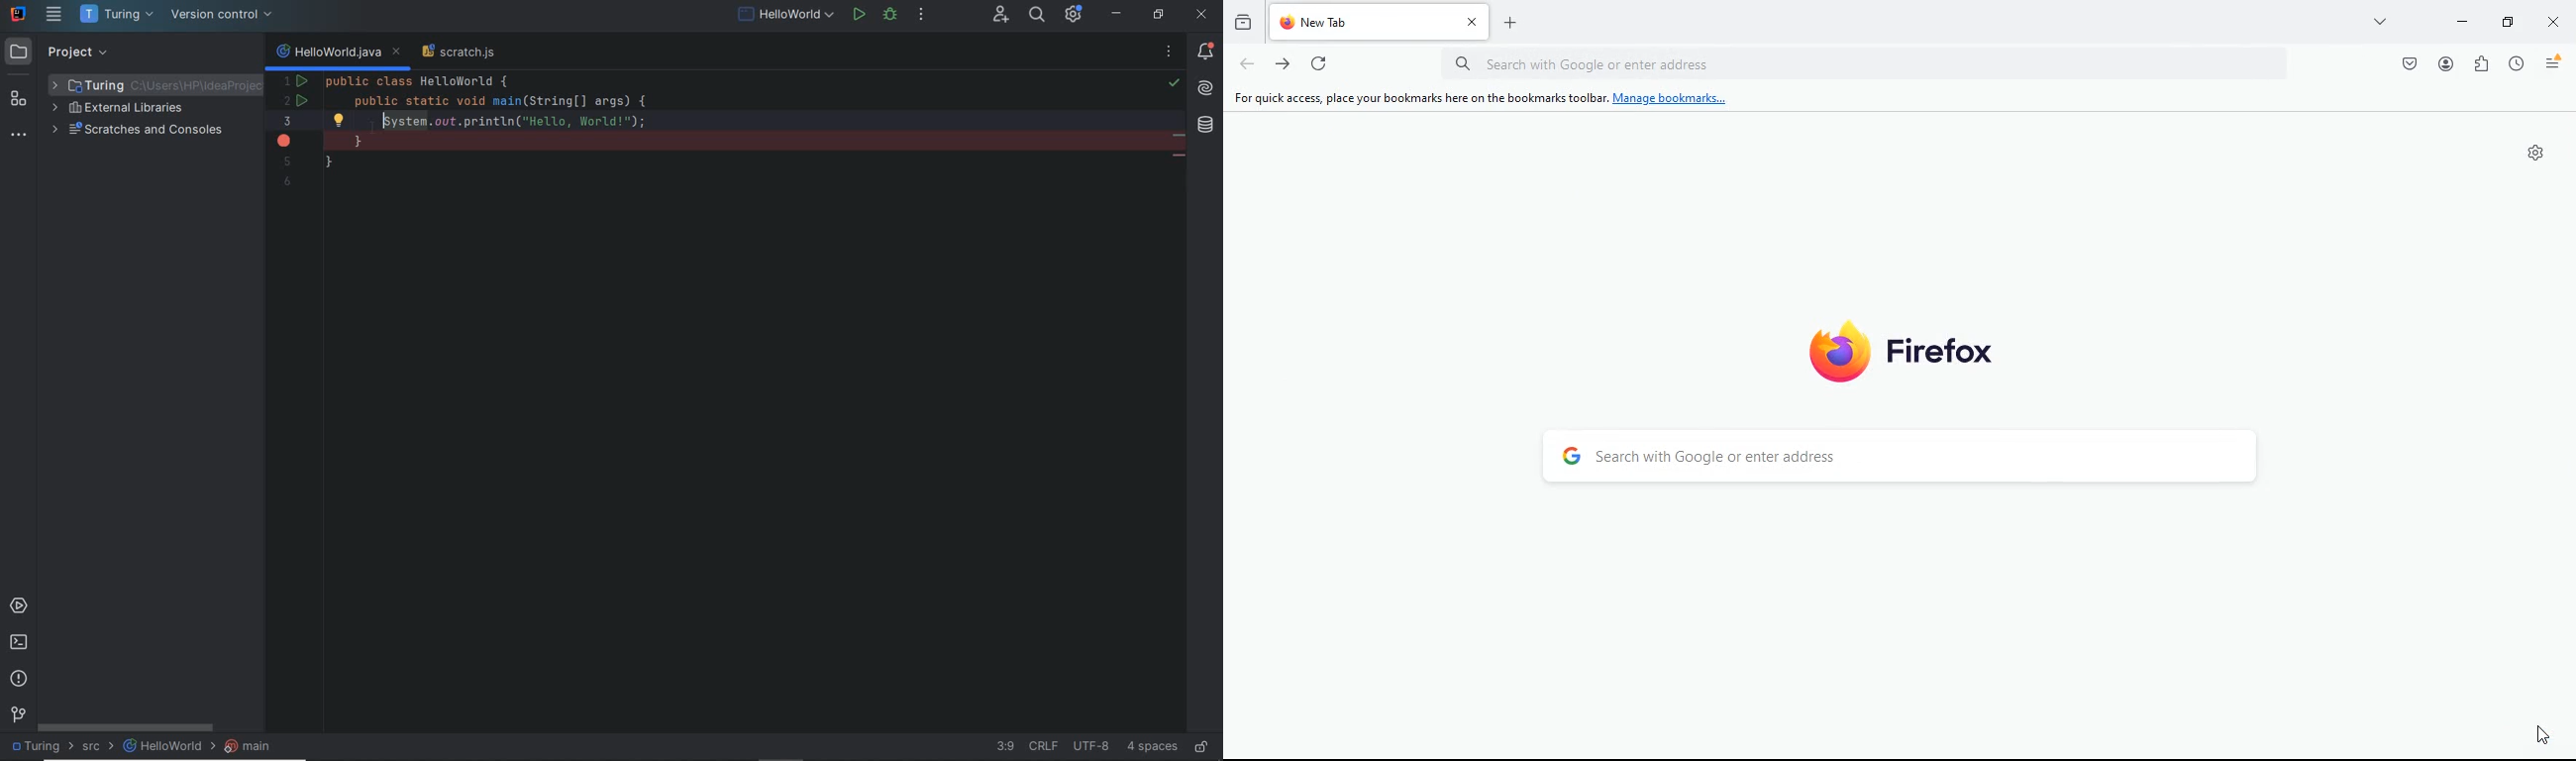 Image resolution: width=2576 pixels, height=784 pixels. I want to click on tab, so click(1382, 24).